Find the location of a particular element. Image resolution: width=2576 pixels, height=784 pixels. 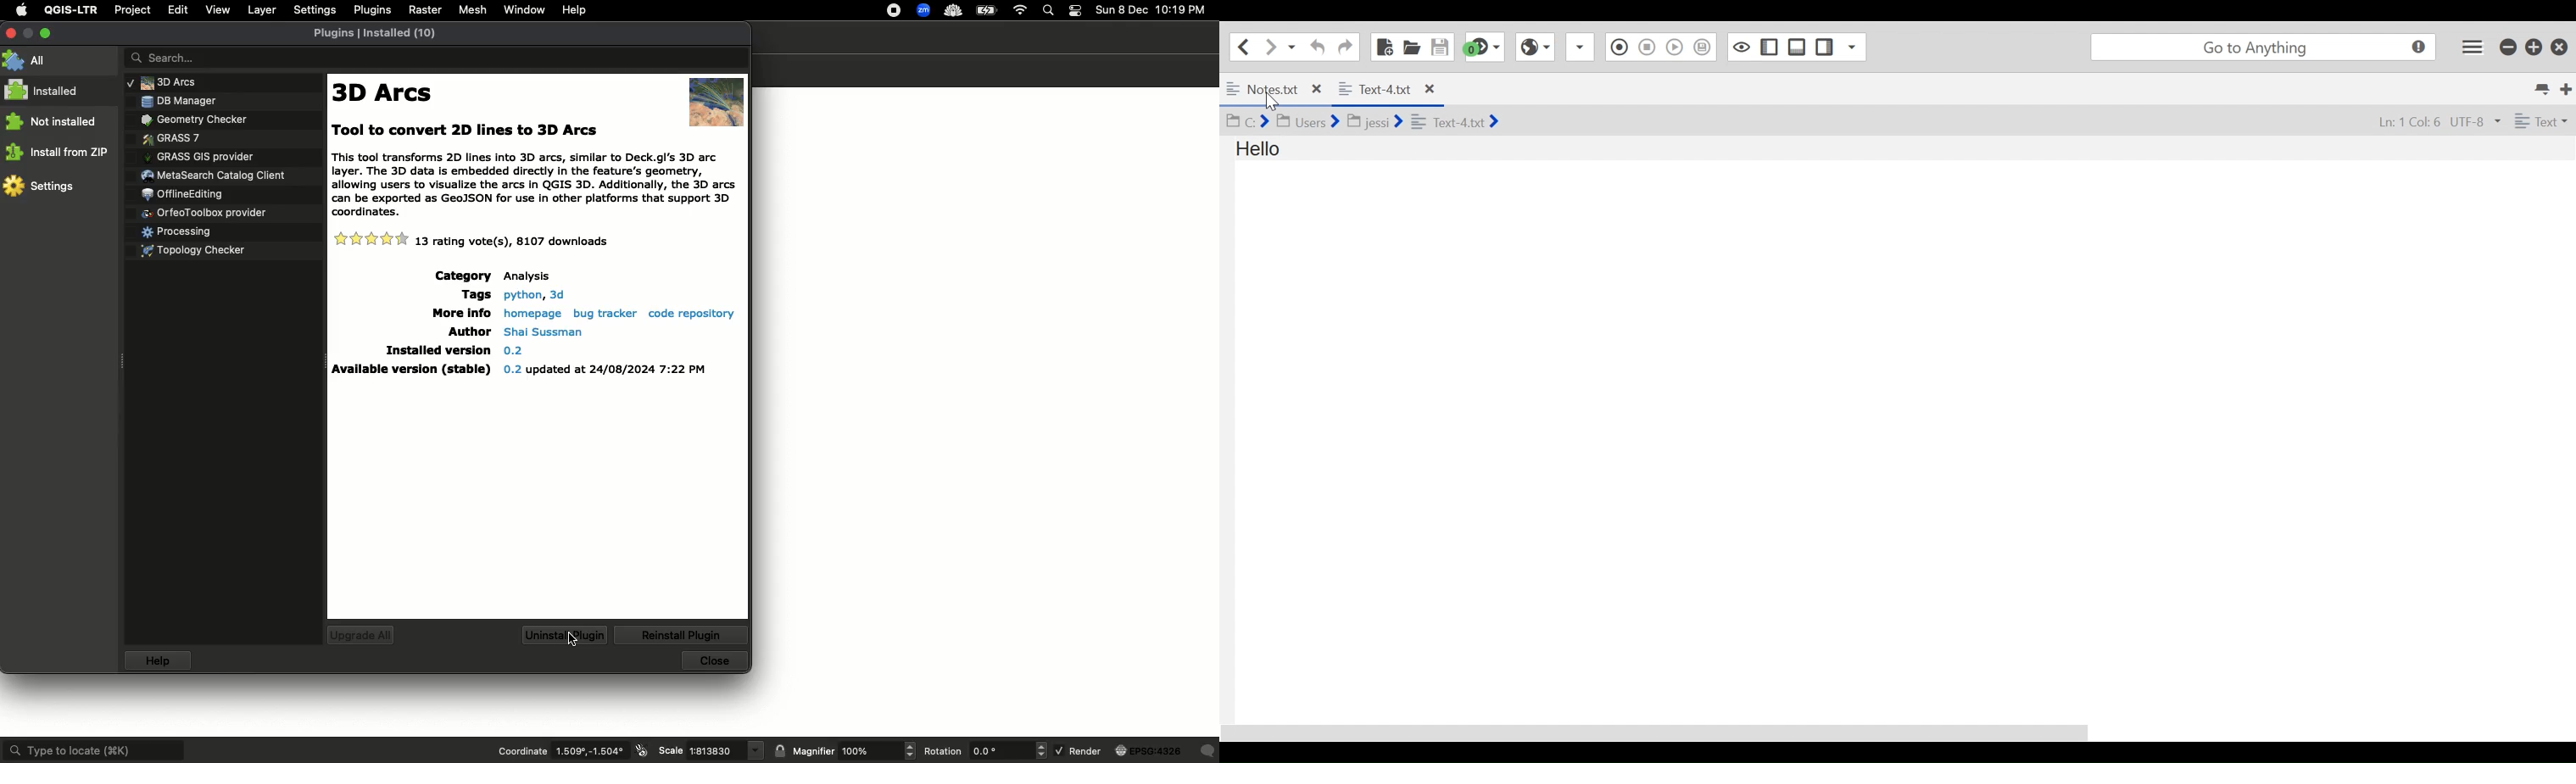

cursor is located at coordinates (573, 639).